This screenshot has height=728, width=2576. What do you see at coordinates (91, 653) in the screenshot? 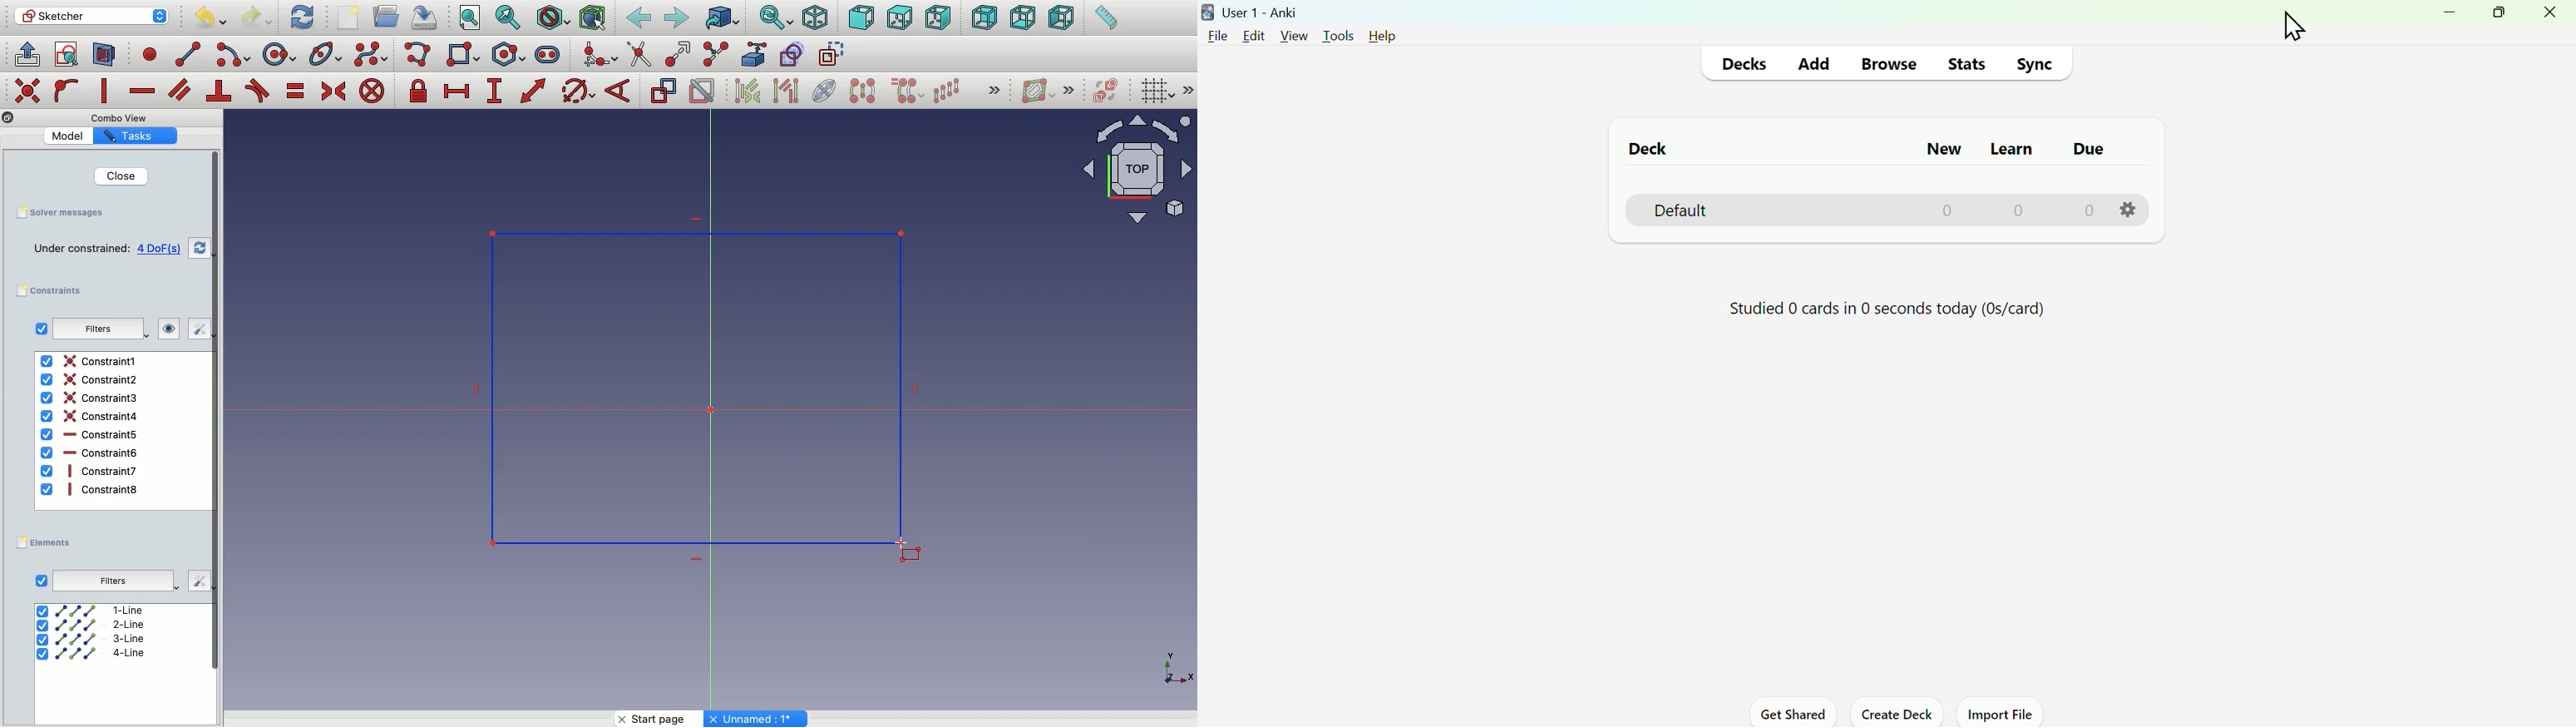
I see `4-line` at bounding box center [91, 653].